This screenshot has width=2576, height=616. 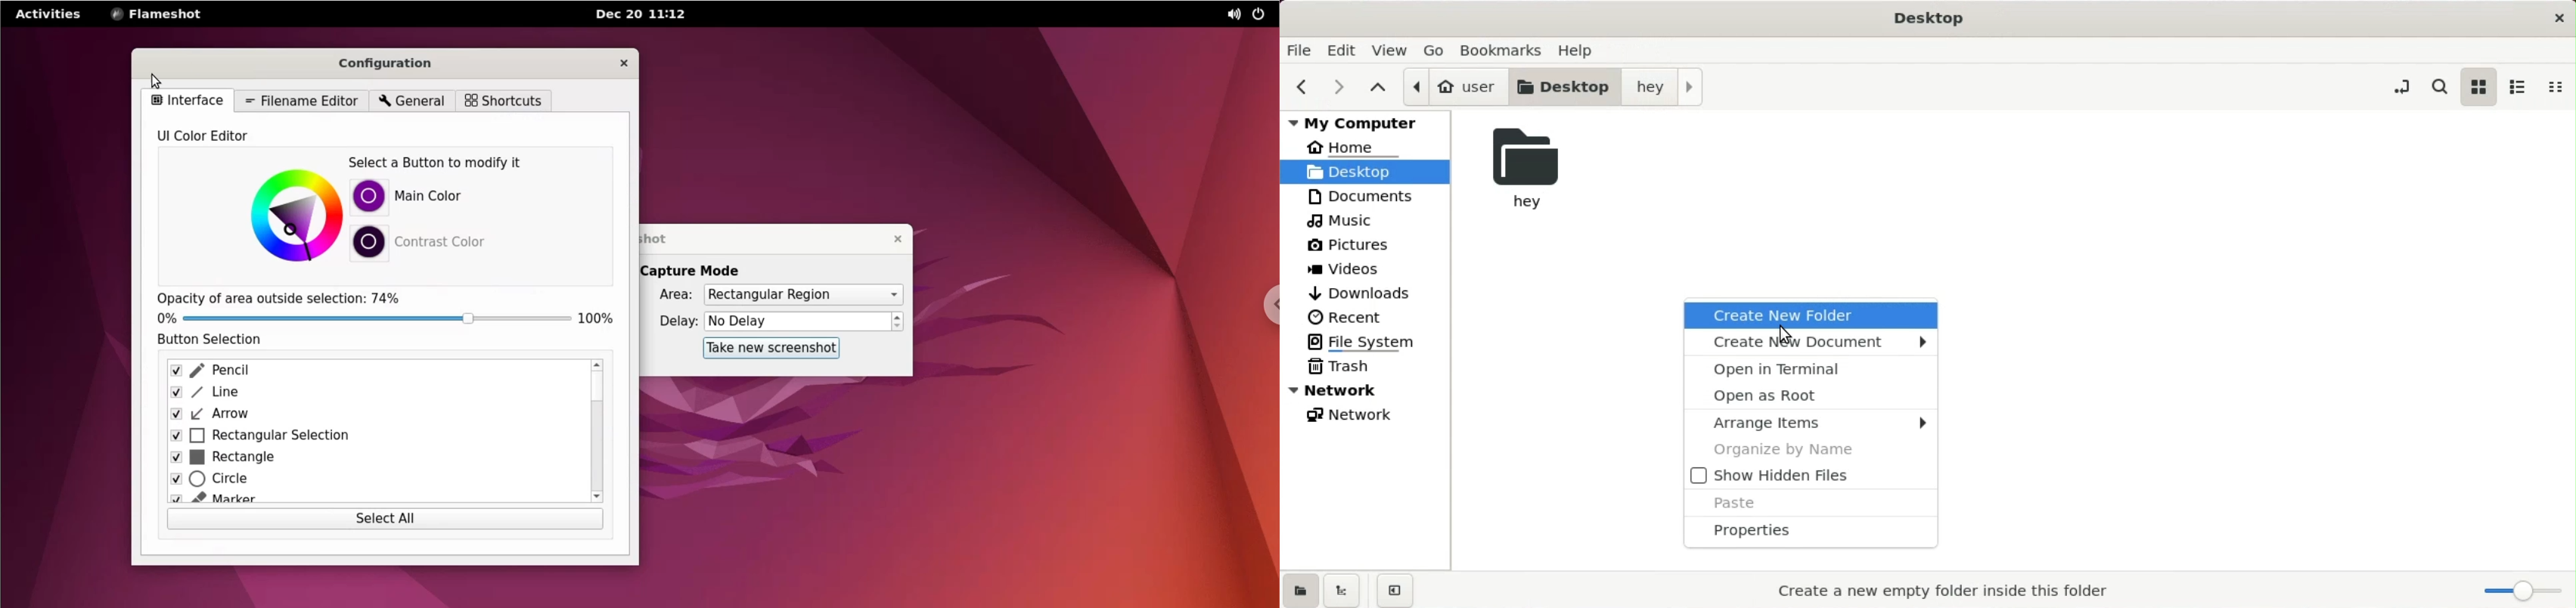 What do you see at coordinates (453, 163) in the screenshot?
I see `select a button to modify it` at bounding box center [453, 163].